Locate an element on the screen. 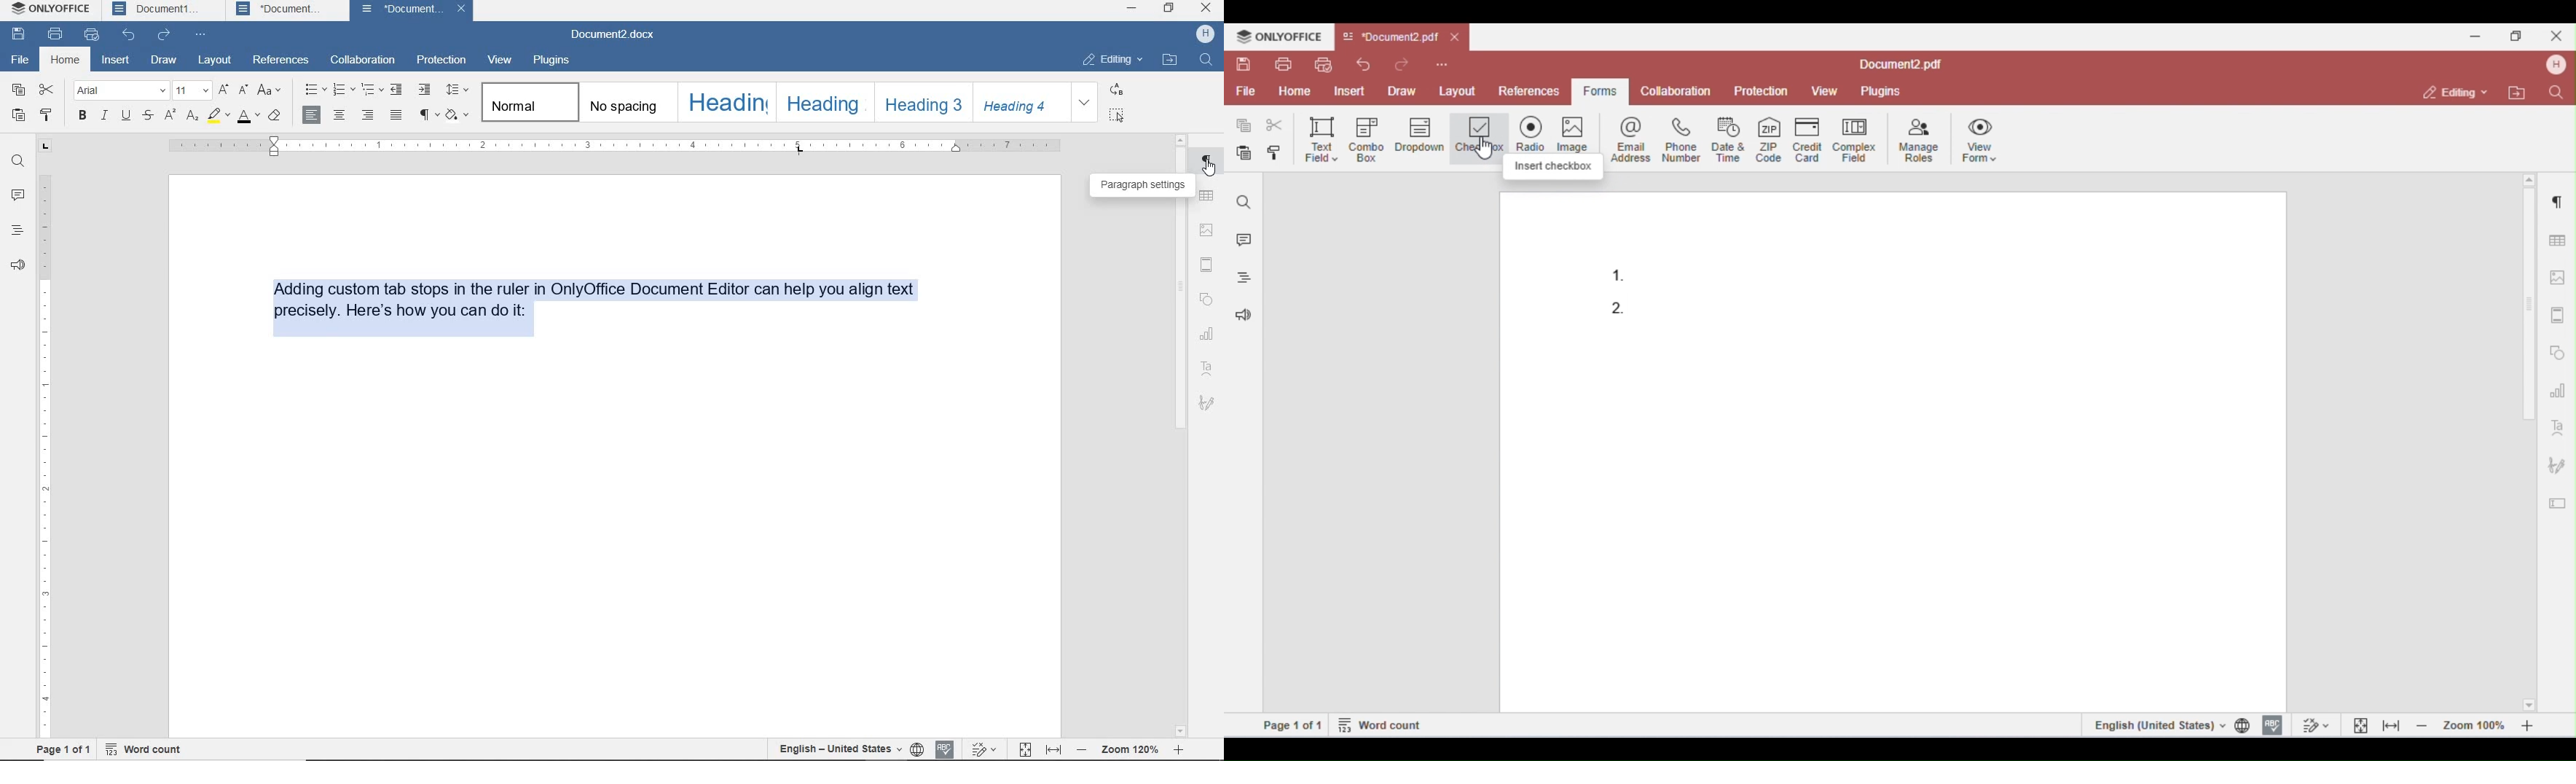 This screenshot has width=2576, height=784. fit to page is located at coordinates (1023, 749).